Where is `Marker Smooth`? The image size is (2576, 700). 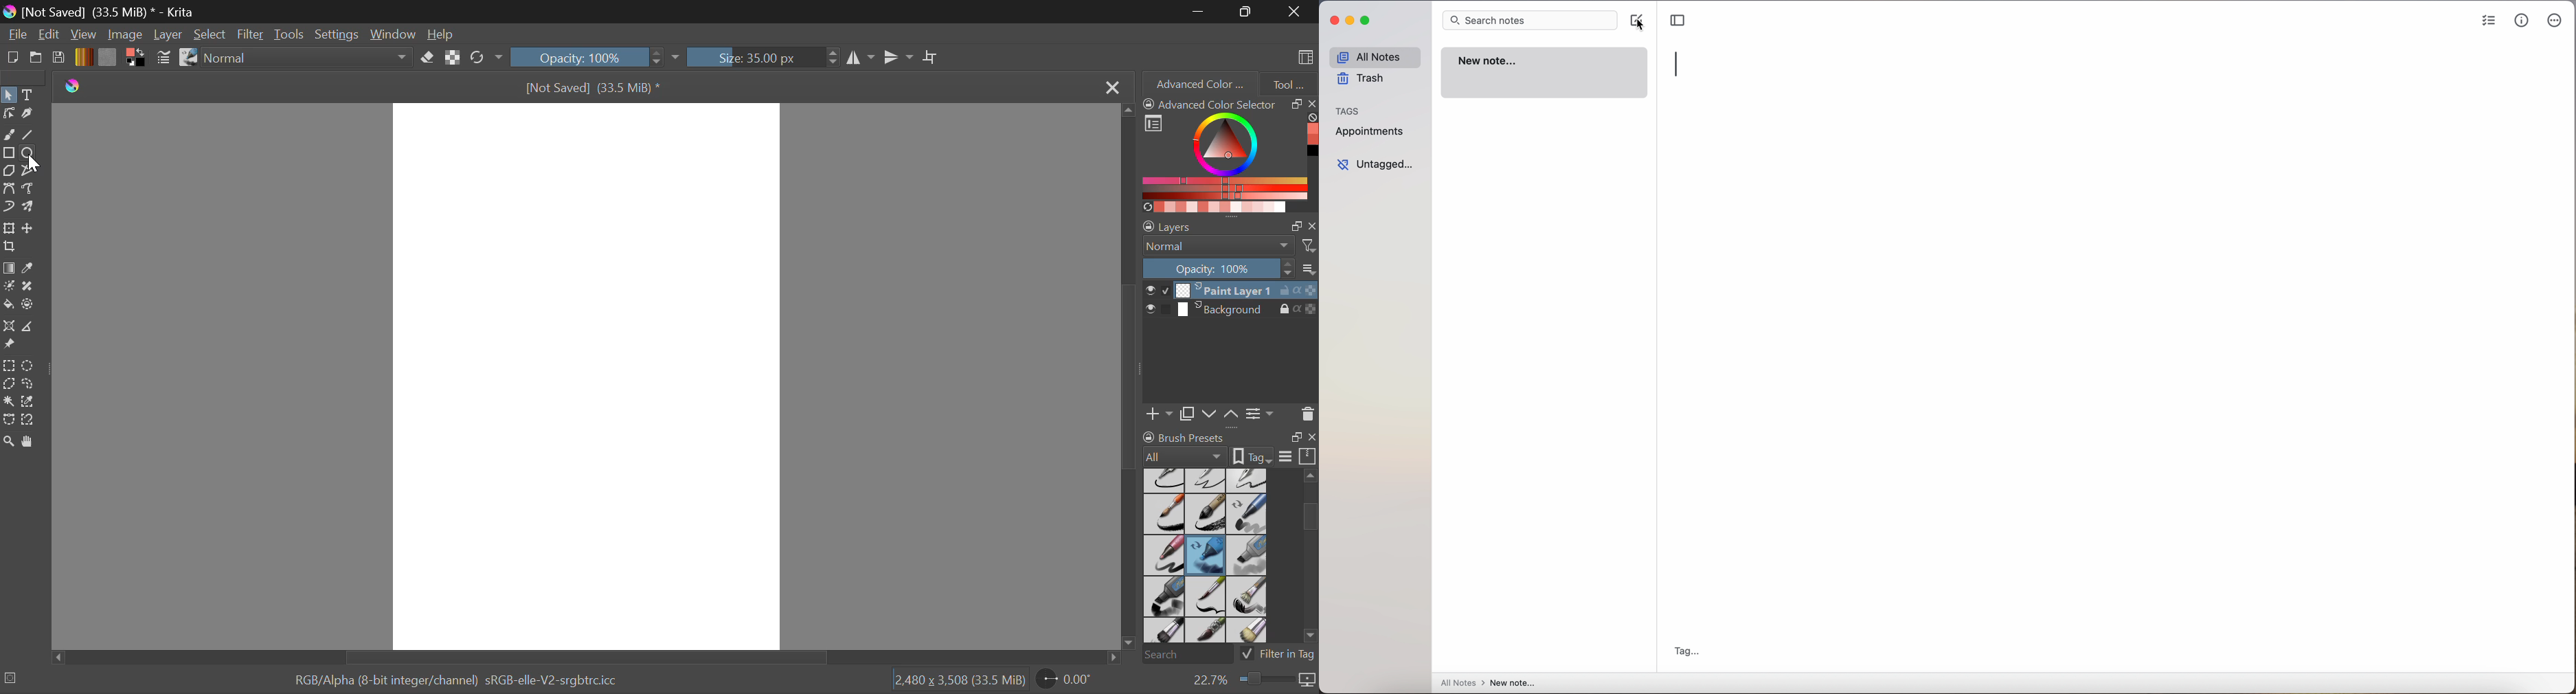
Marker Smooth is located at coordinates (1164, 555).